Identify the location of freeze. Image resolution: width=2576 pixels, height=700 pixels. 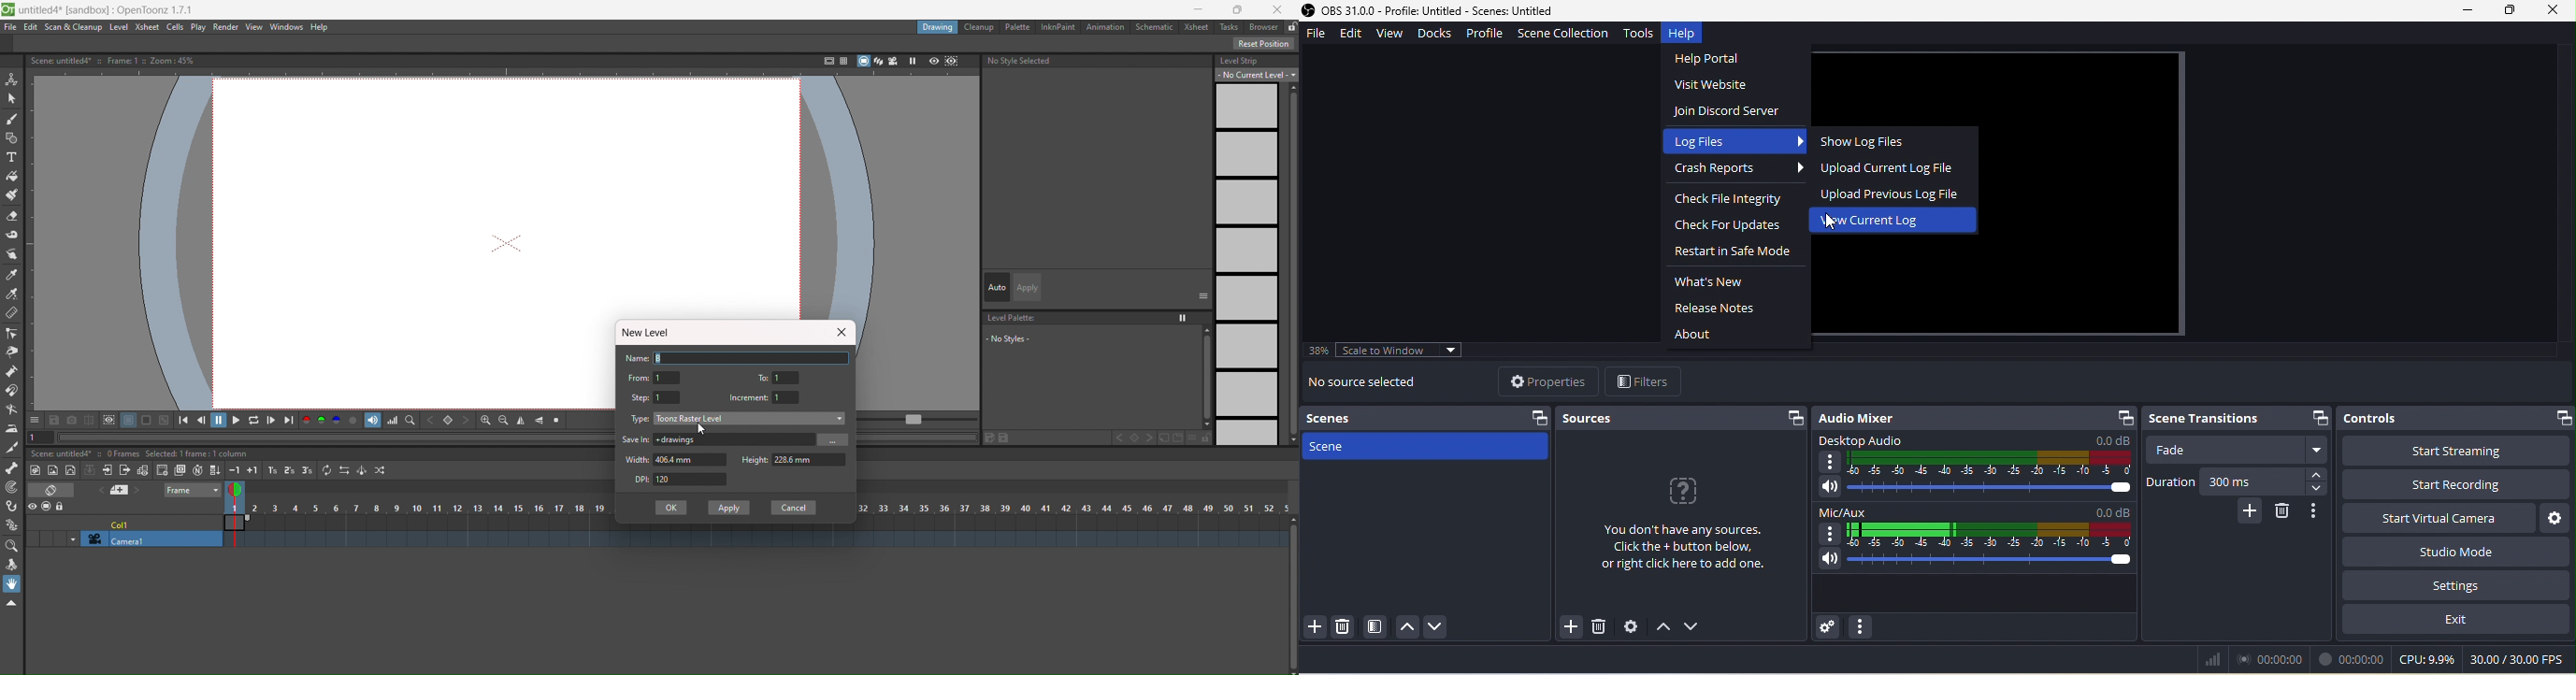
(911, 61).